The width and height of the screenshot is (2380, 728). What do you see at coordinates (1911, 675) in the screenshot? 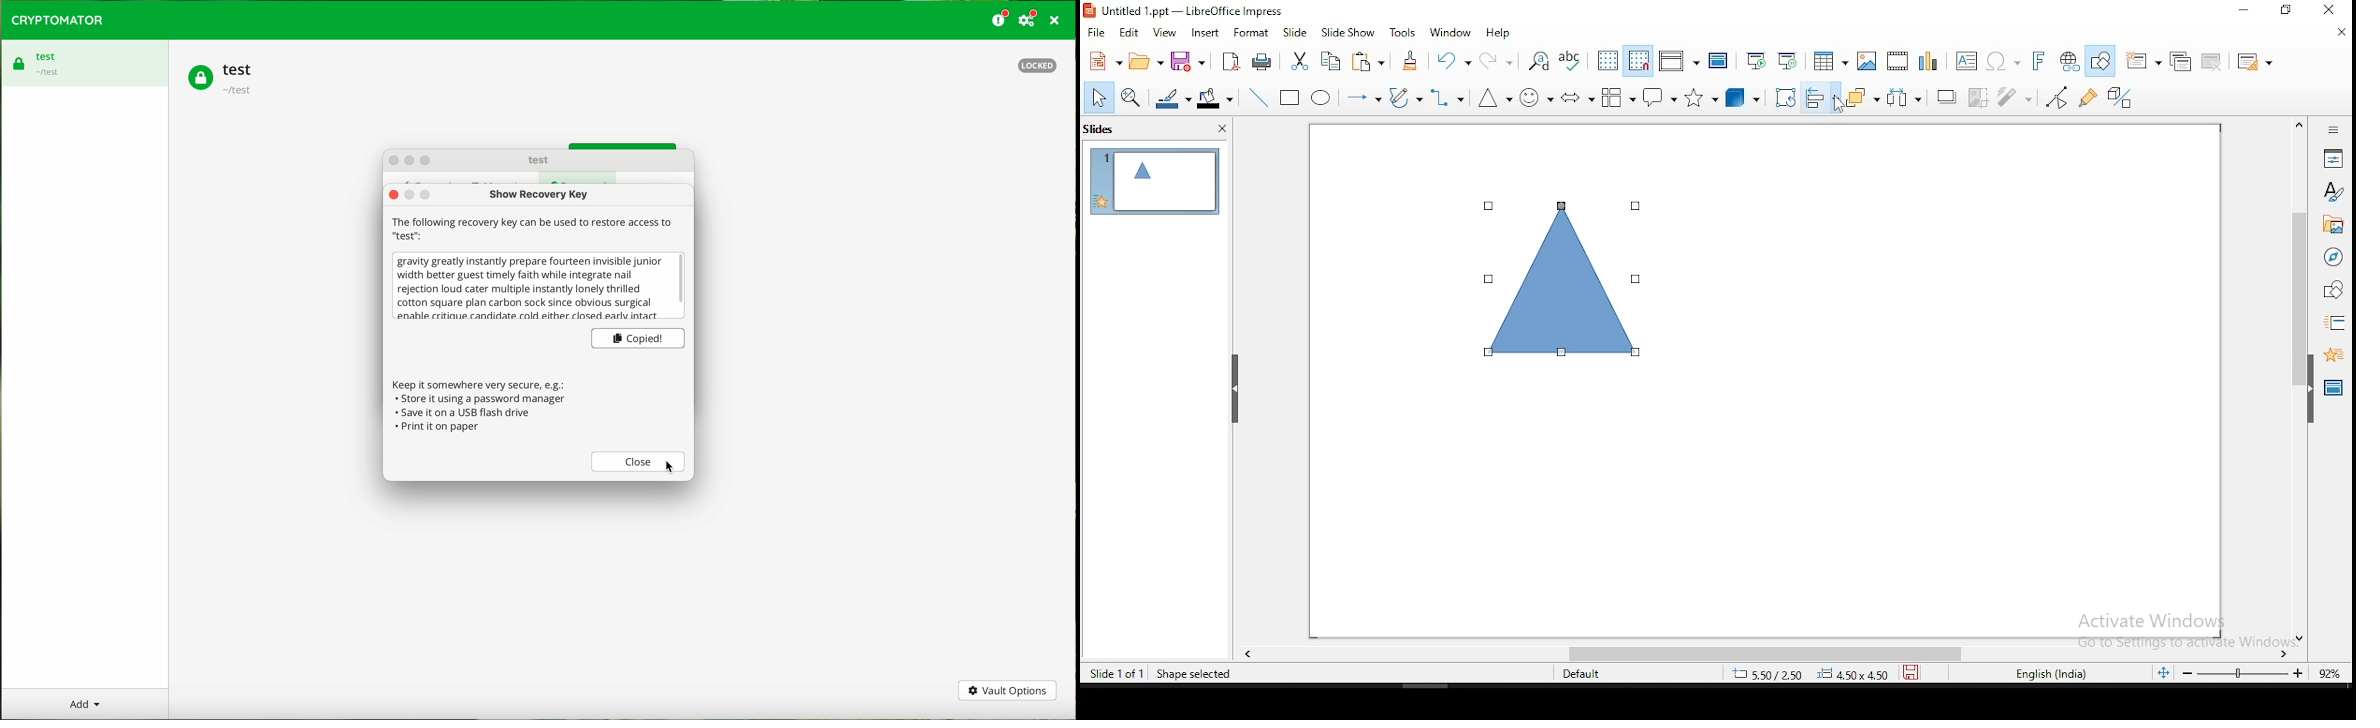
I see `save` at bounding box center [1911, 675].